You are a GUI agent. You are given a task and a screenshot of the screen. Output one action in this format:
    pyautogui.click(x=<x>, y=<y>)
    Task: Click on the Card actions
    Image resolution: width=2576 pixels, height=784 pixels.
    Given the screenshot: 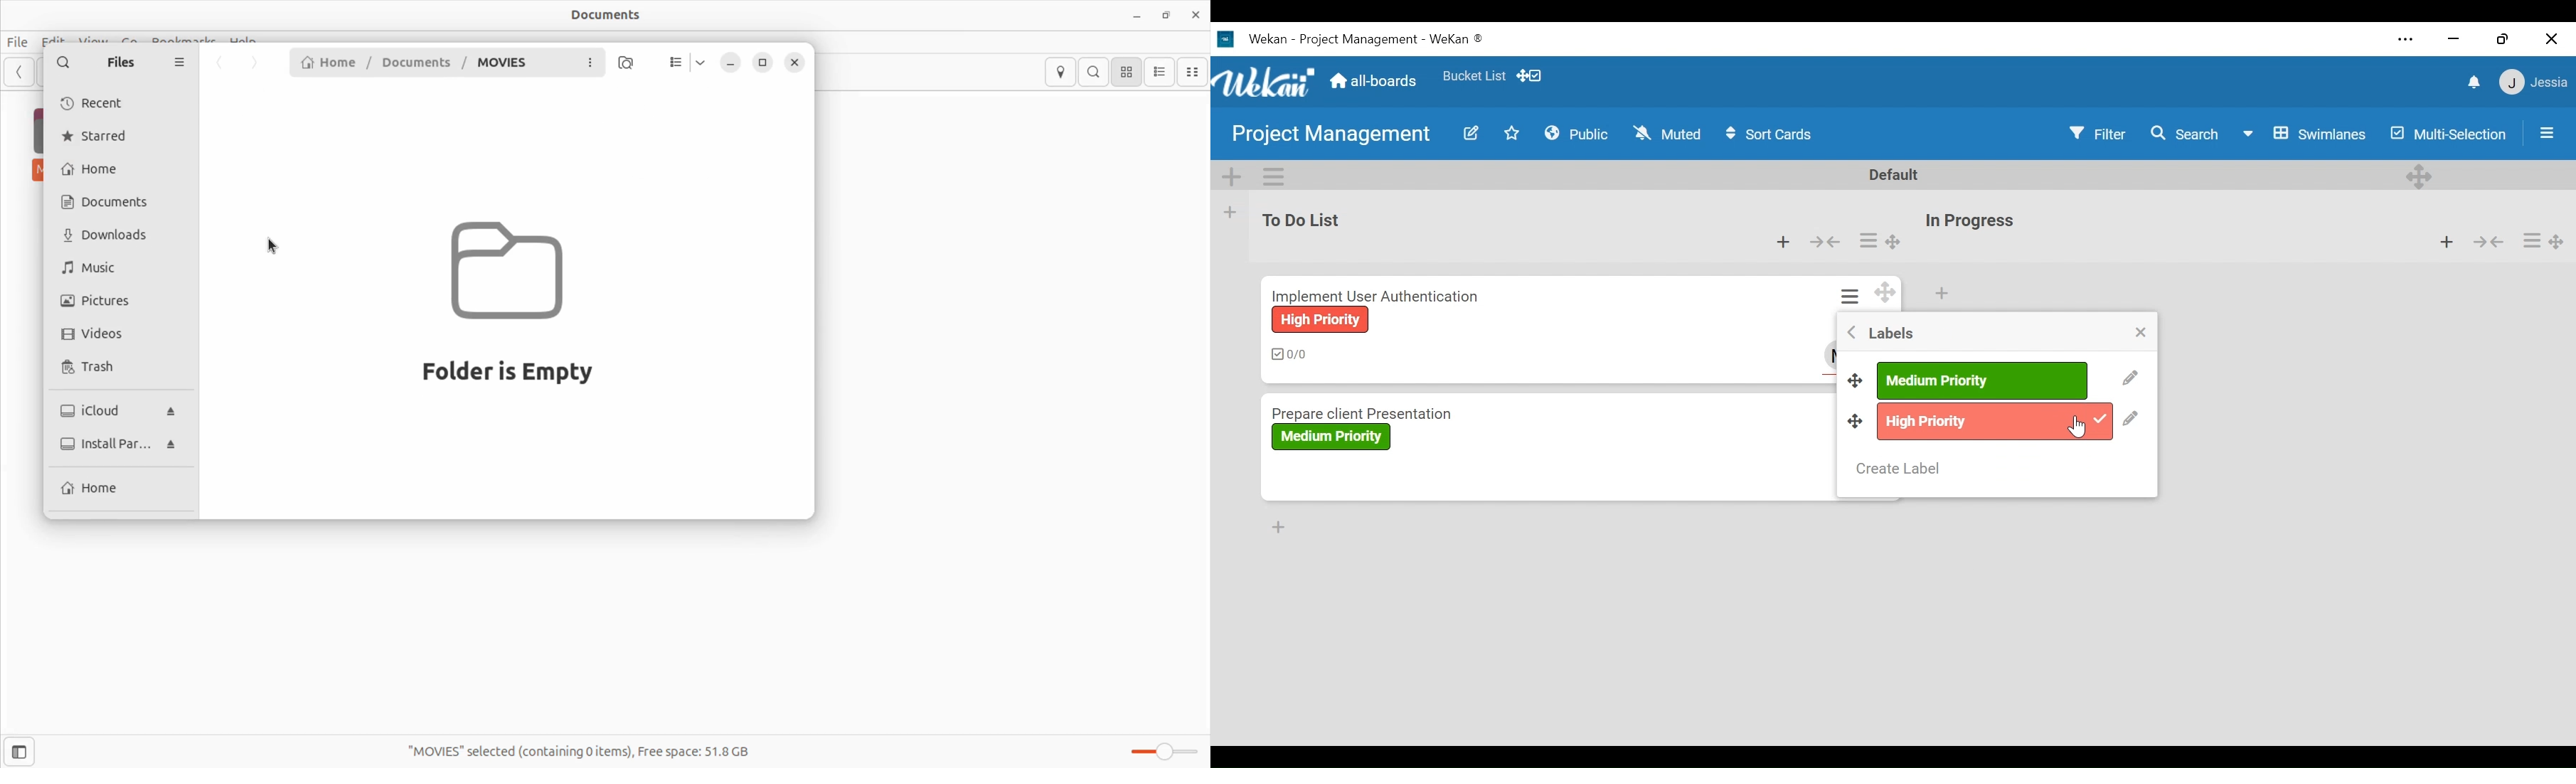 What is the action you would take?
    pyautogui.click(x=1853, y=297)
    